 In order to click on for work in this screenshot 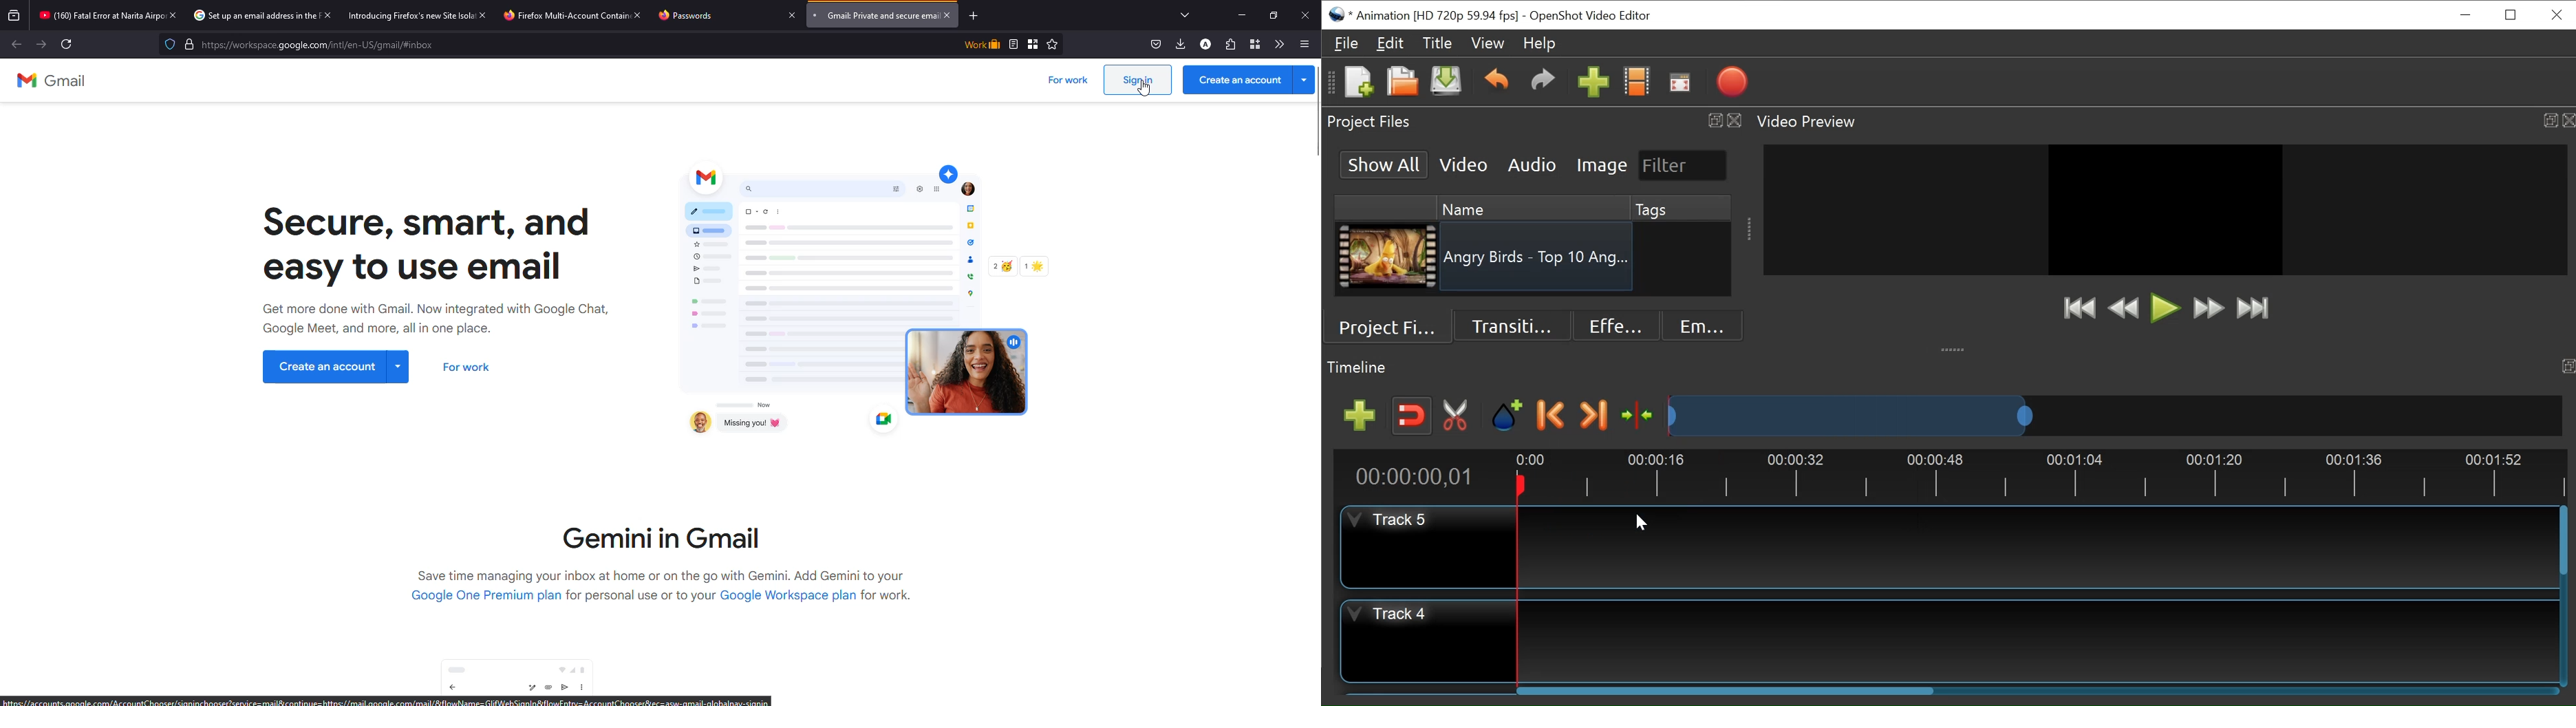, I will do `click(1068, 82)`.